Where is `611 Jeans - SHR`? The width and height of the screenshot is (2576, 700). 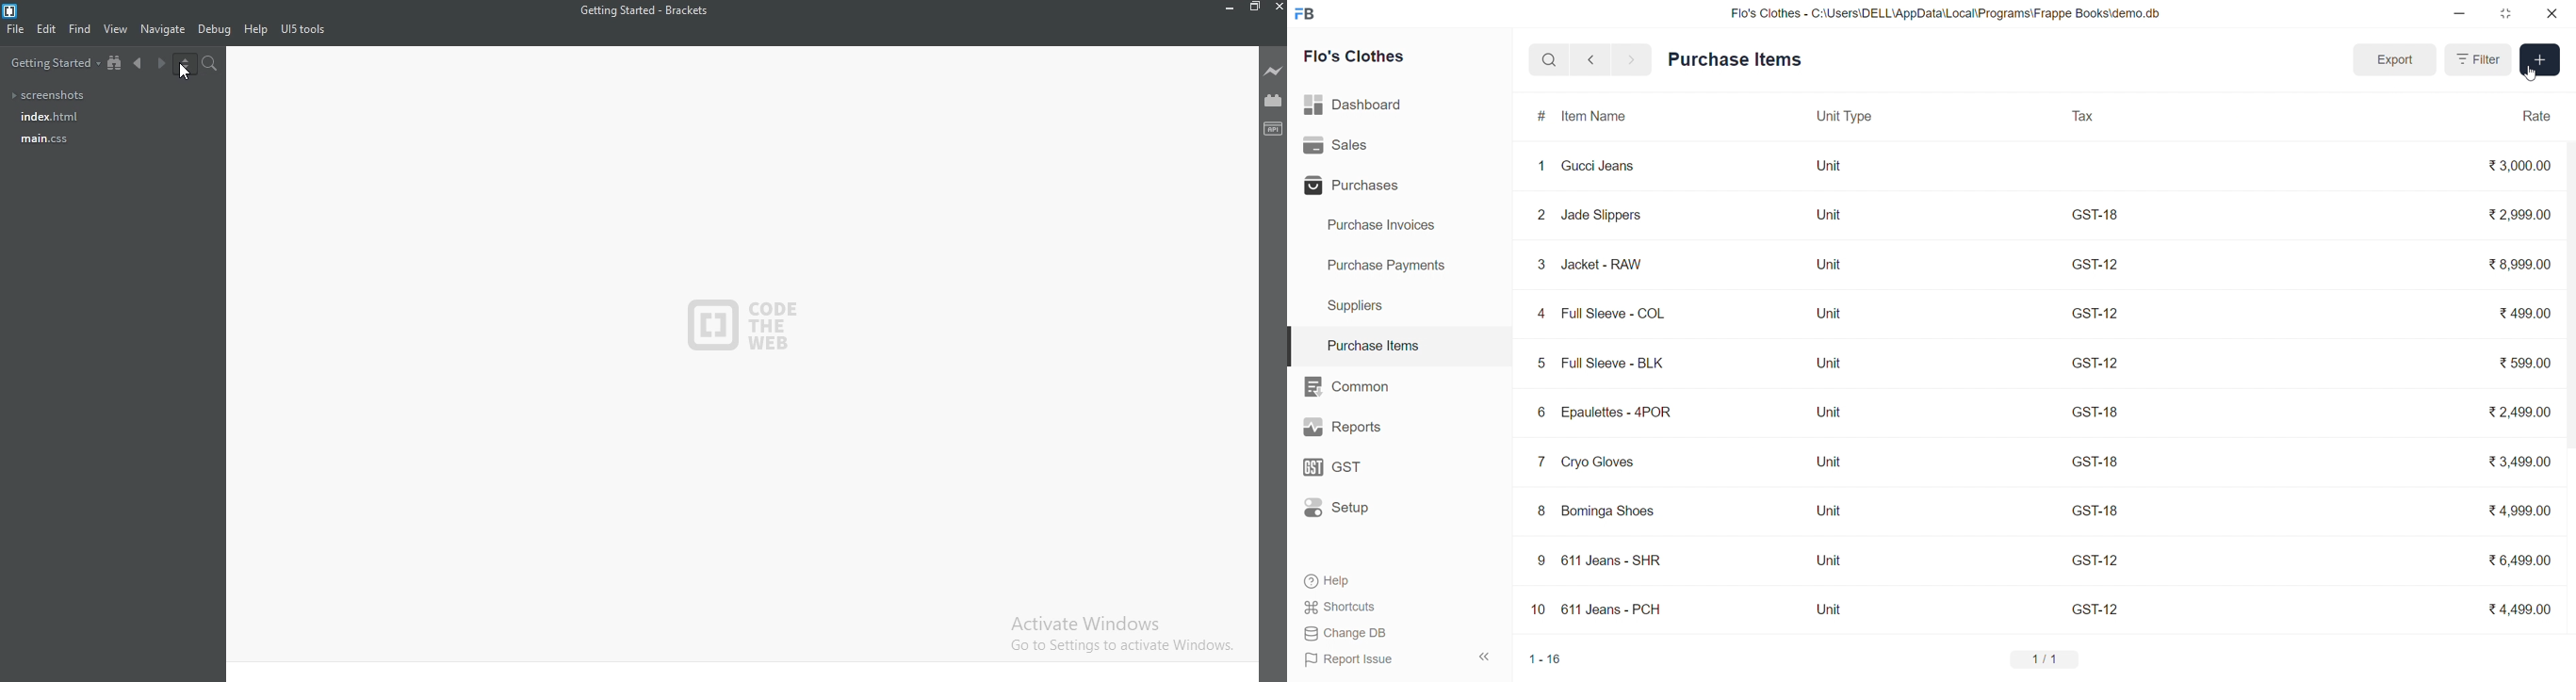
611 Jeans - SHR is located at coordinates (1613, 561).